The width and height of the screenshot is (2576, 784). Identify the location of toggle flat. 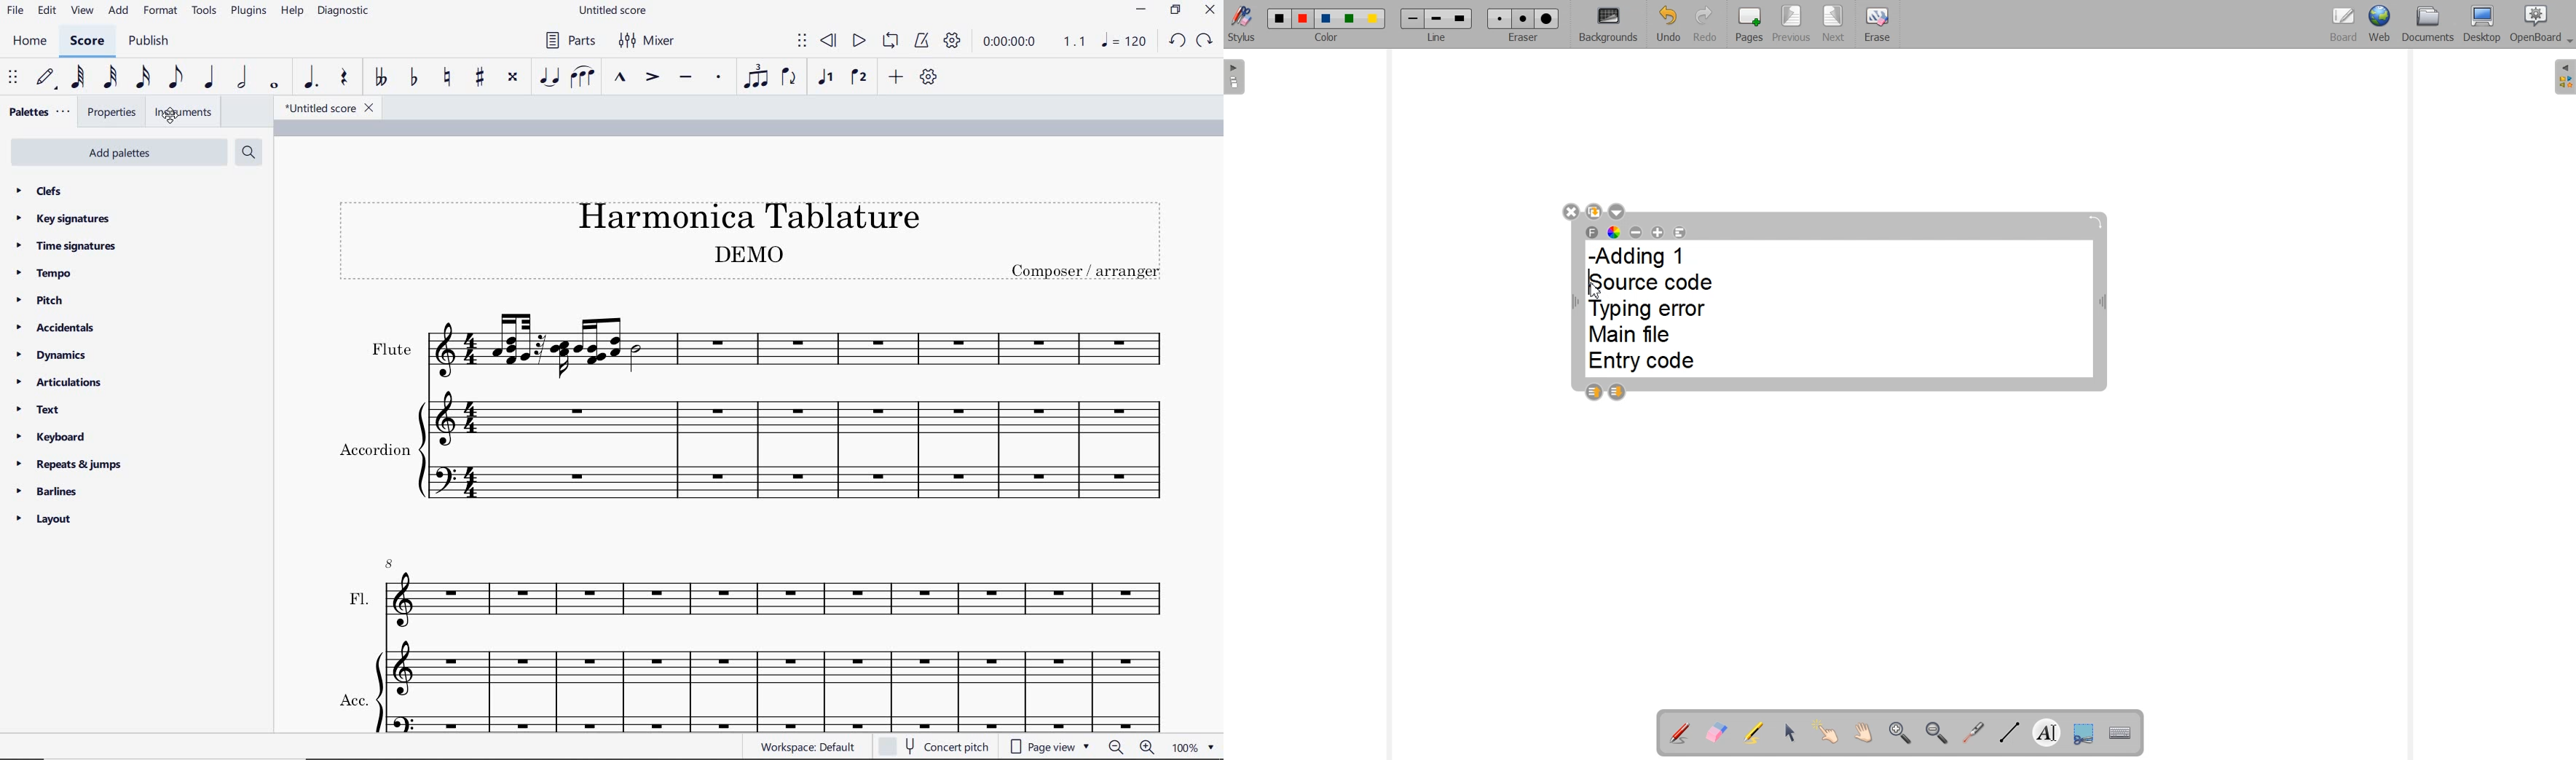
(412, 79).